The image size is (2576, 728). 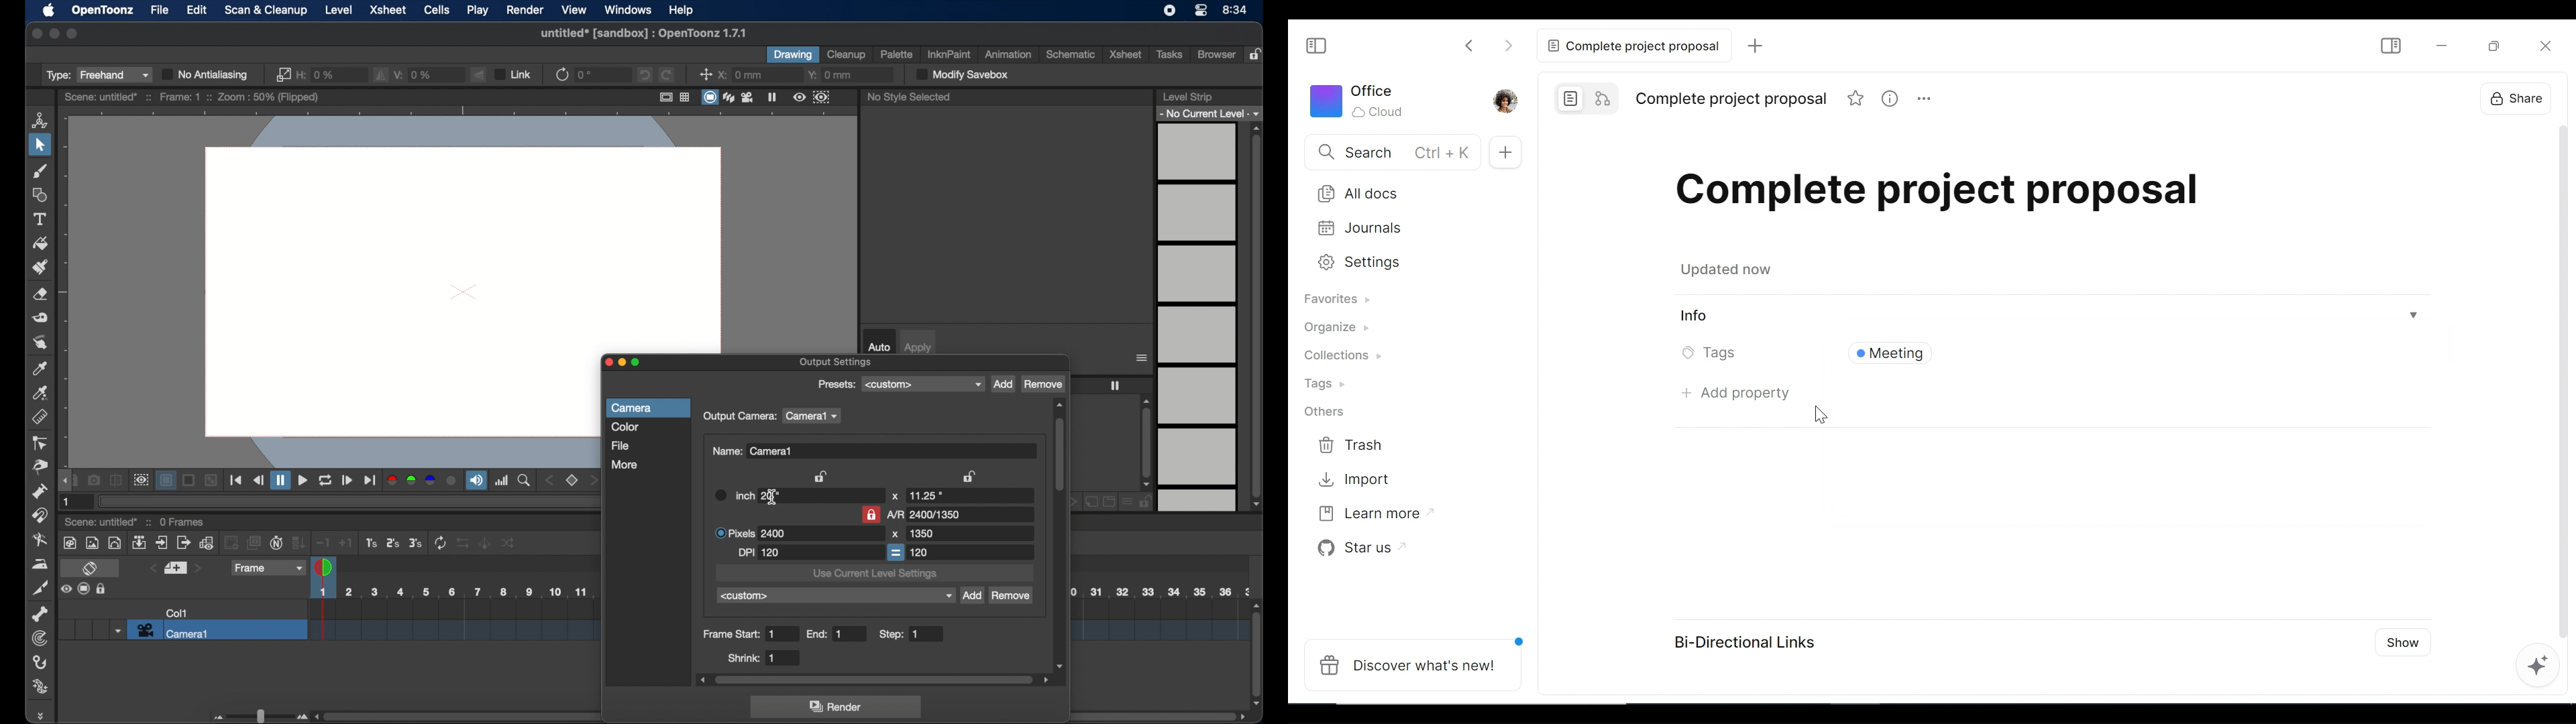 I want to click on scroll bar, so click(x=1161, y=716).